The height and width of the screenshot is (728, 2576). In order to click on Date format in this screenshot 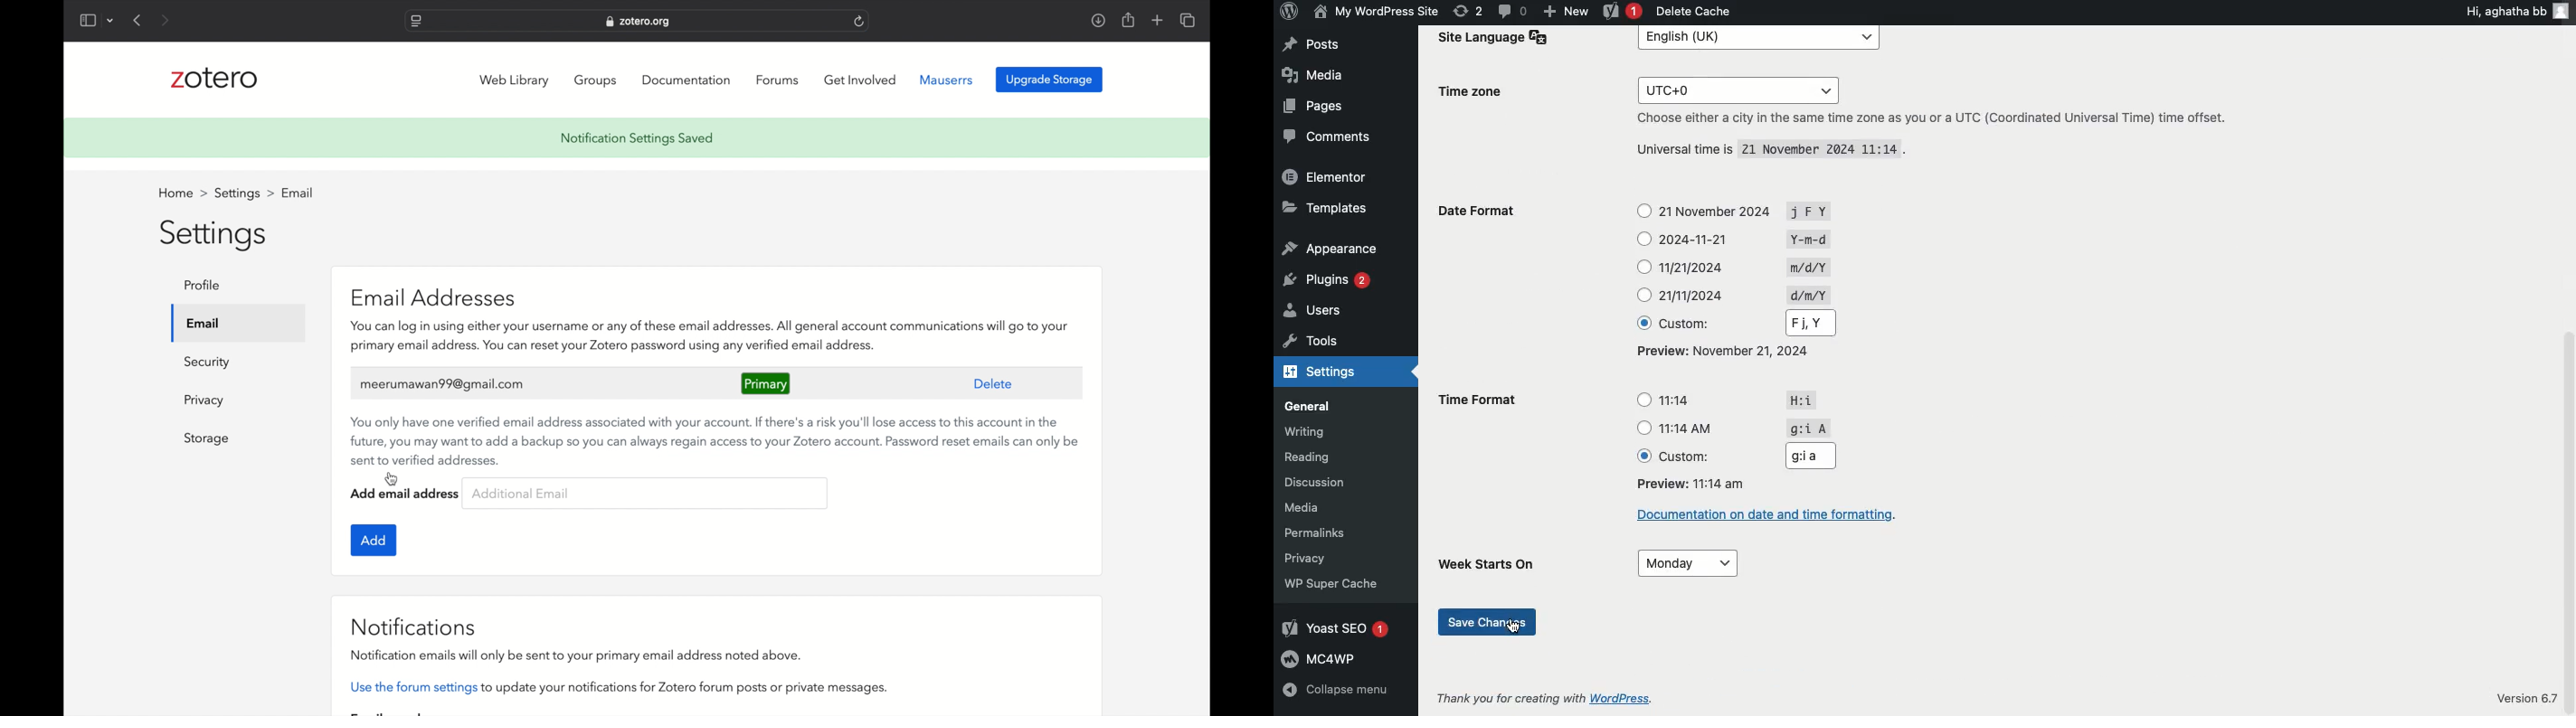, I will do `click(1483, 215)`.